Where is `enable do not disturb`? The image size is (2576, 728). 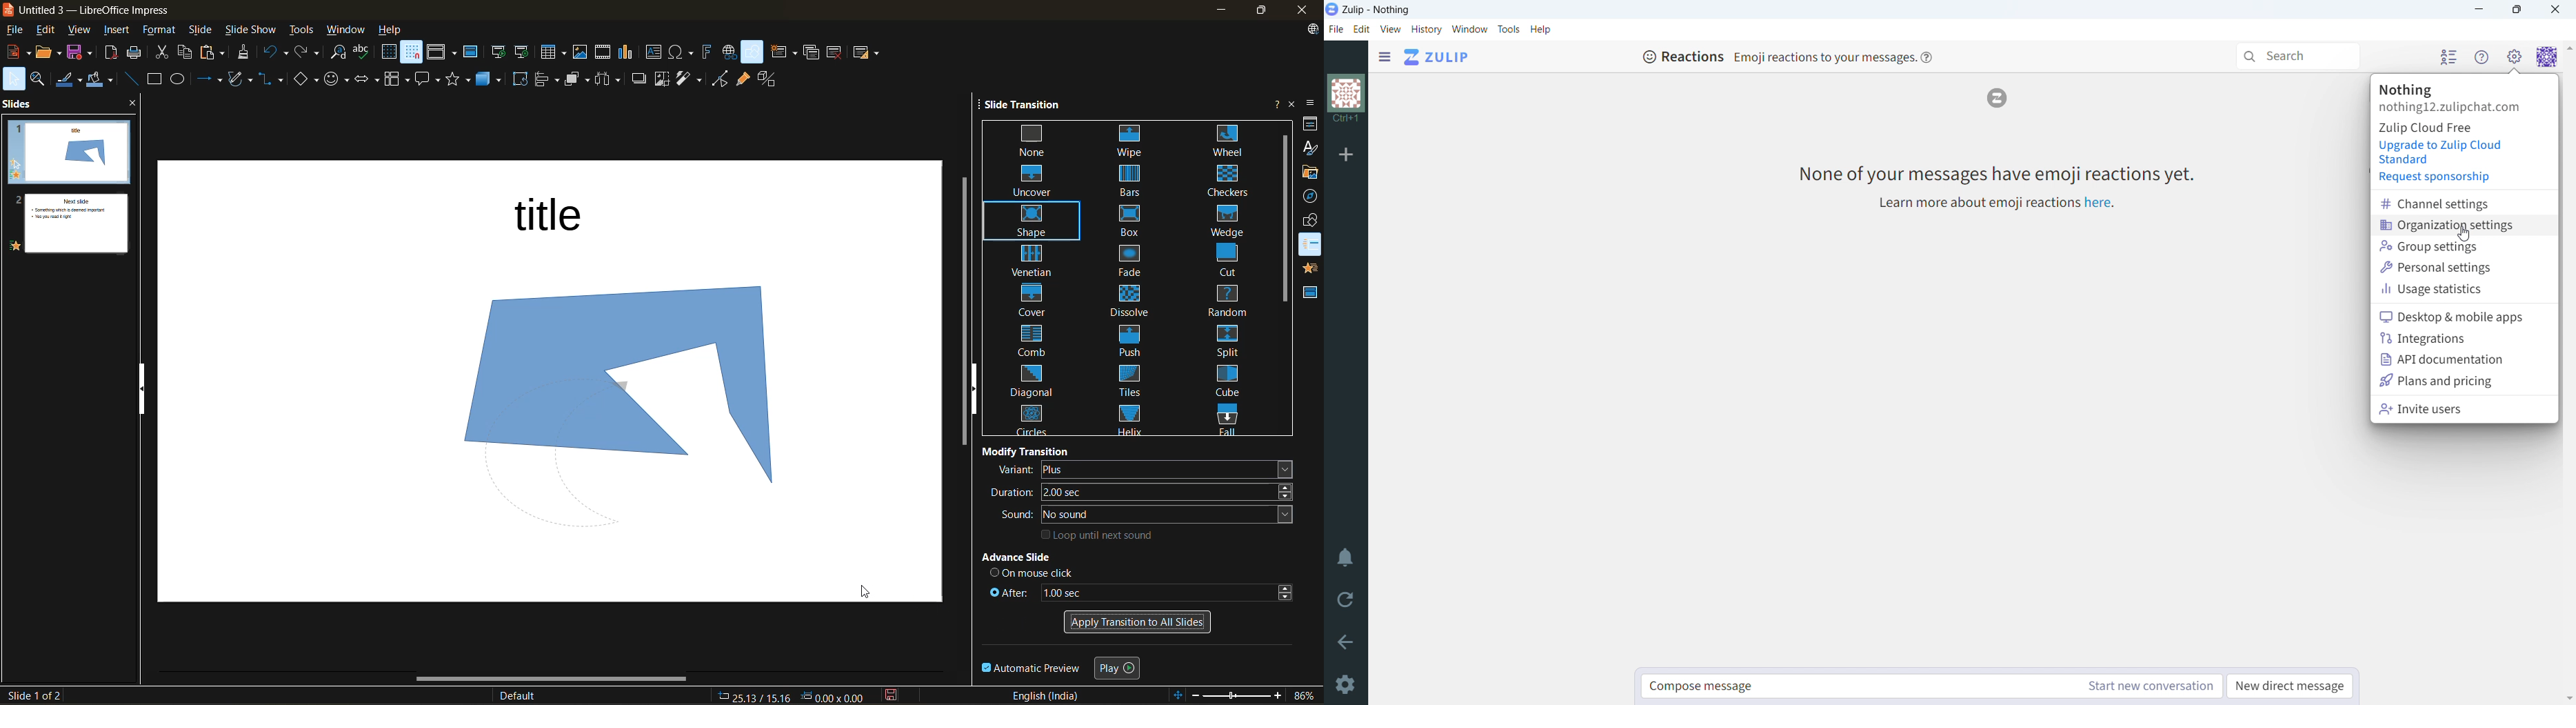 enable do not disturb is located at coordinates (1345, 559).